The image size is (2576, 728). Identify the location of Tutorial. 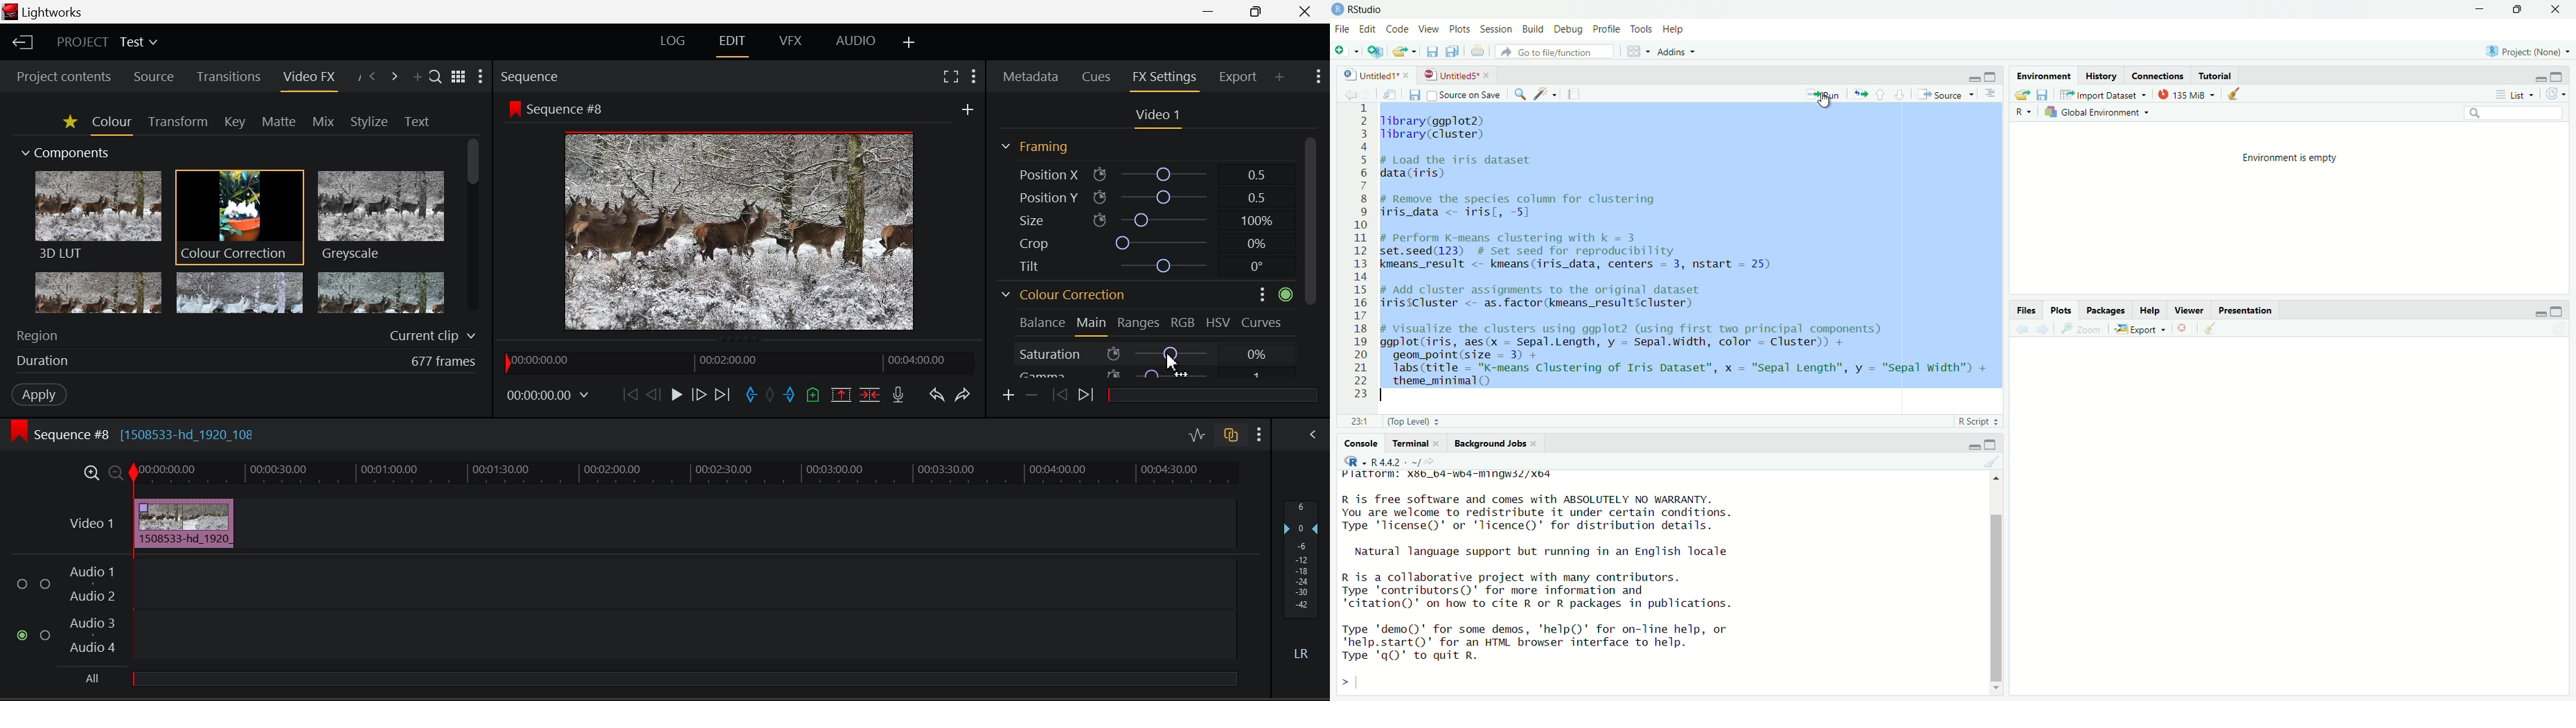
(2214, 74).